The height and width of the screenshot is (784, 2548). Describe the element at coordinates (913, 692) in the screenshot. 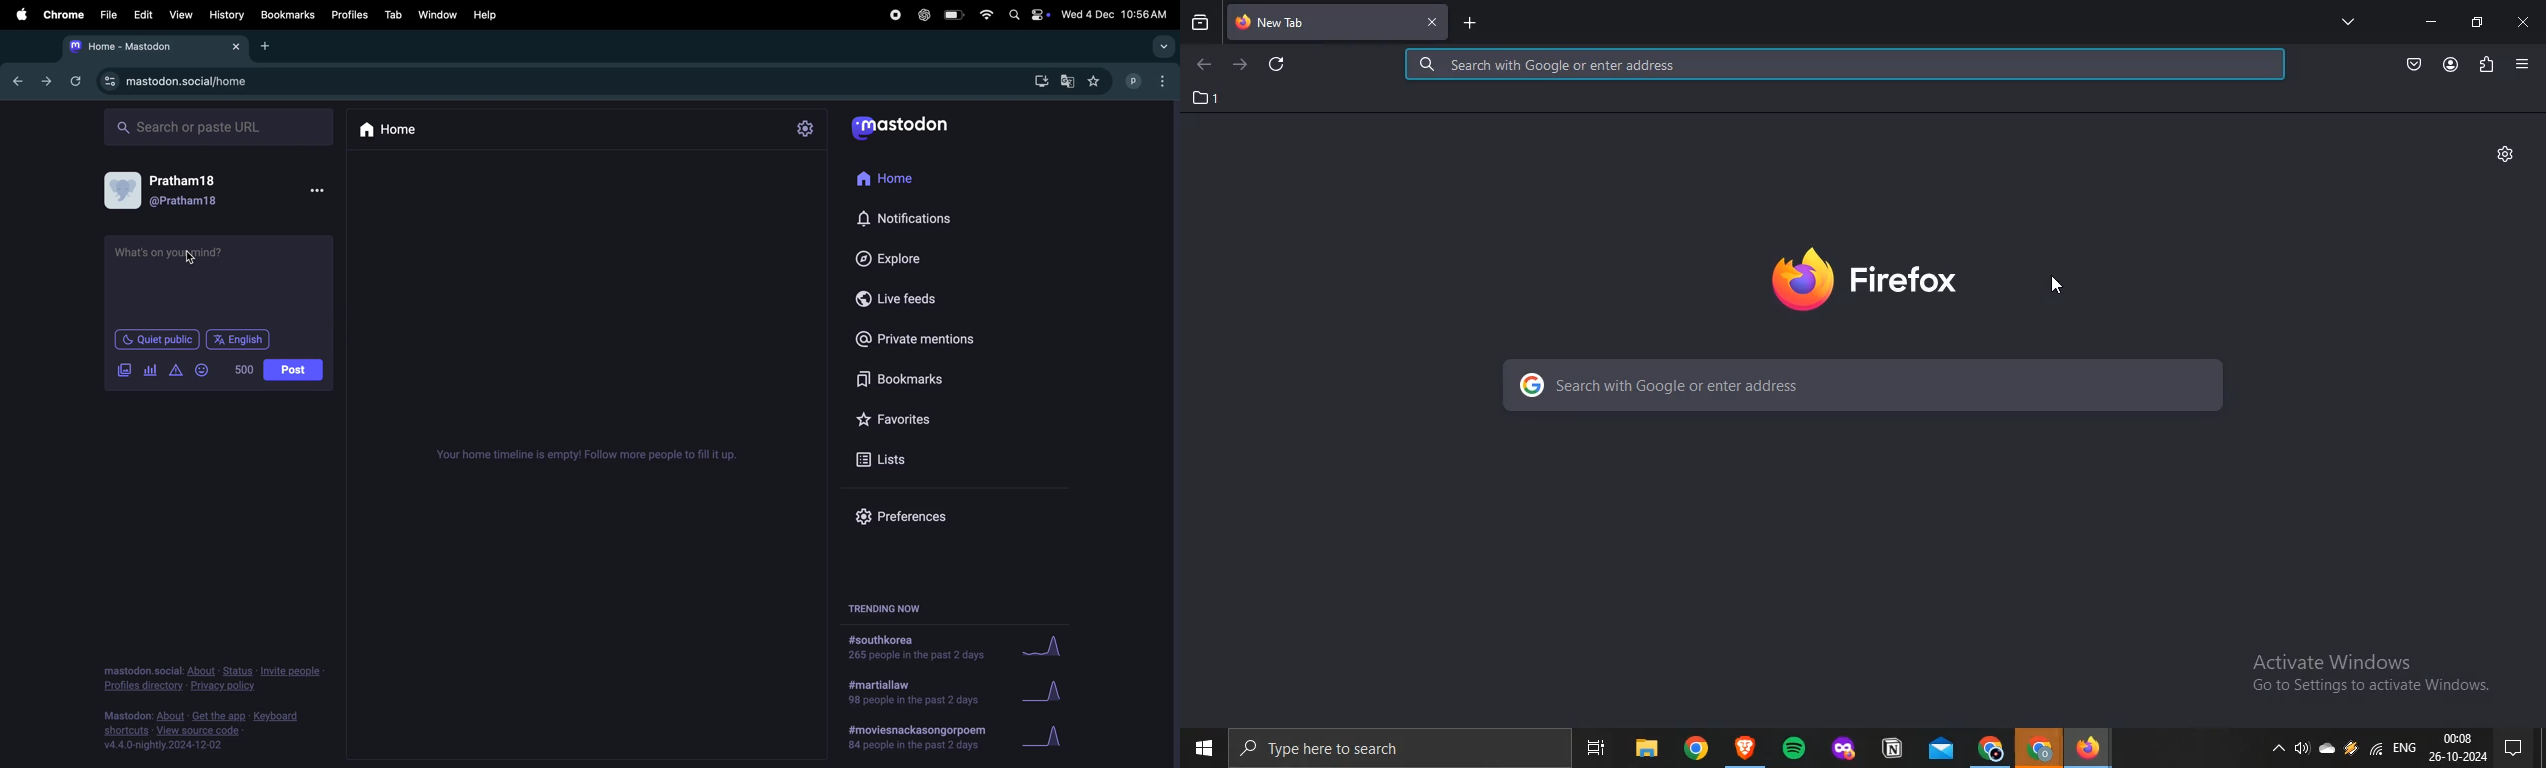

I see `#martial law` at that location.